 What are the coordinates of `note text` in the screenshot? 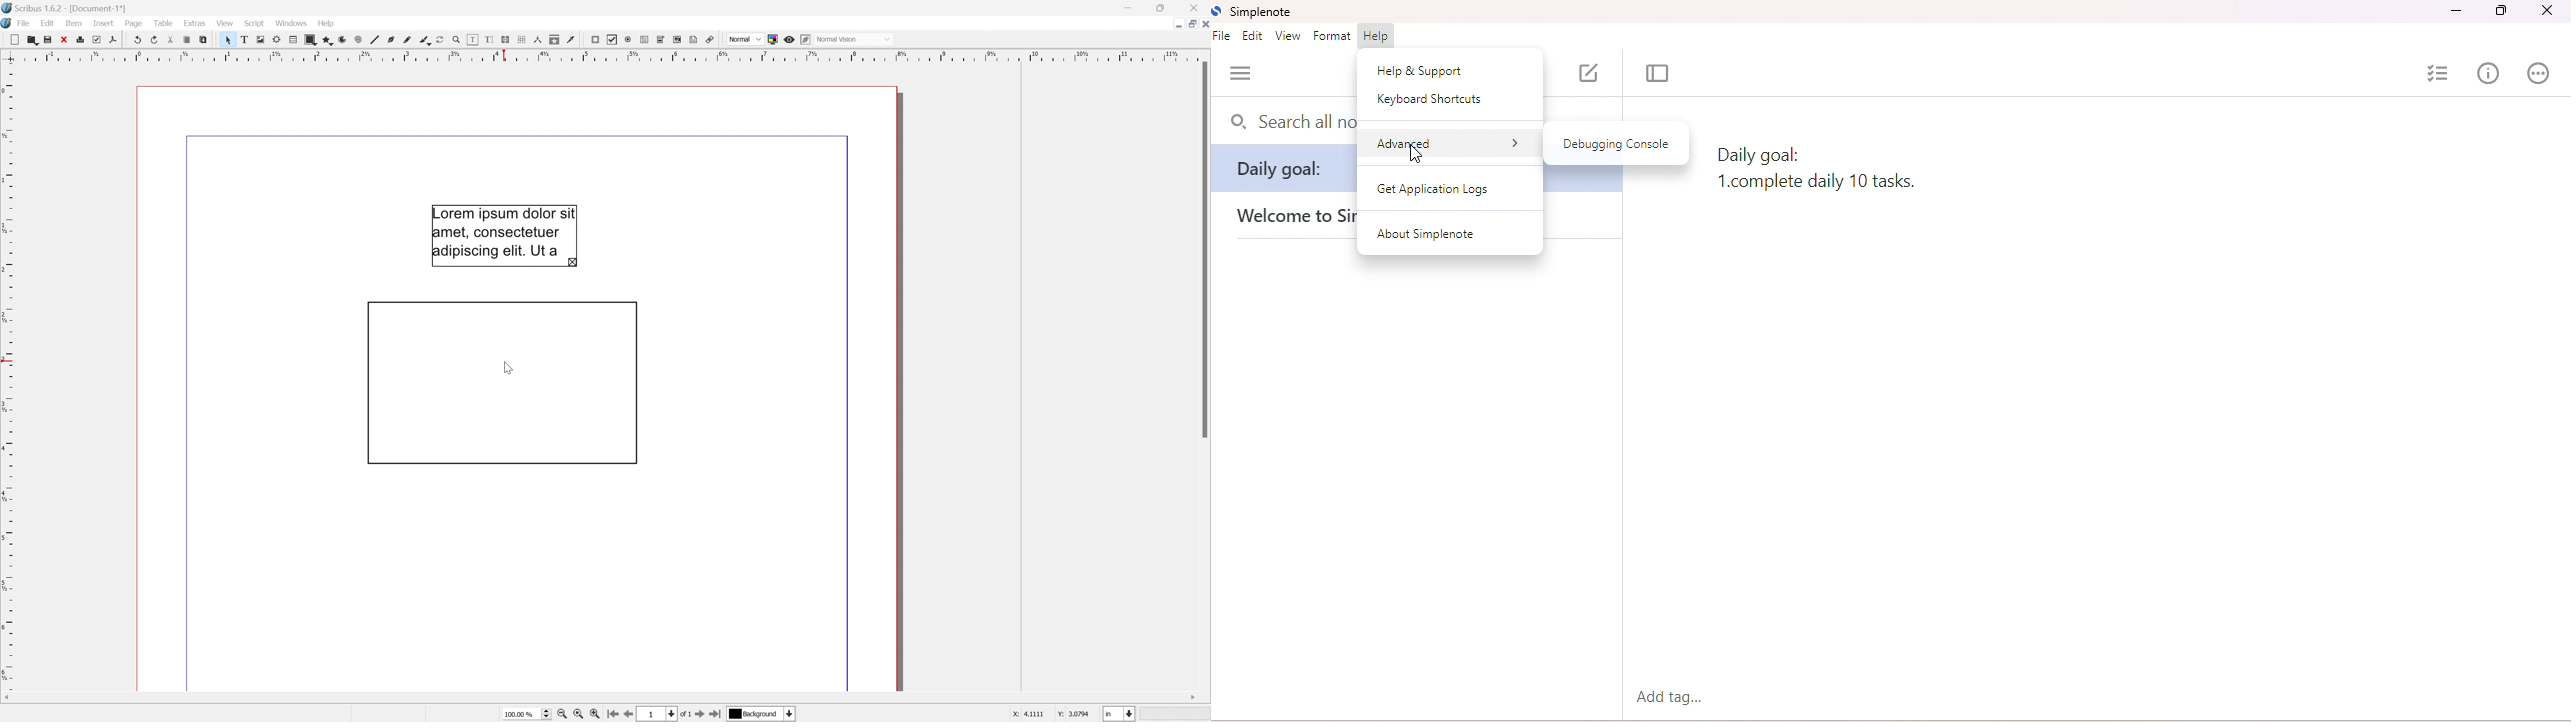 It's located at (1818, 167).